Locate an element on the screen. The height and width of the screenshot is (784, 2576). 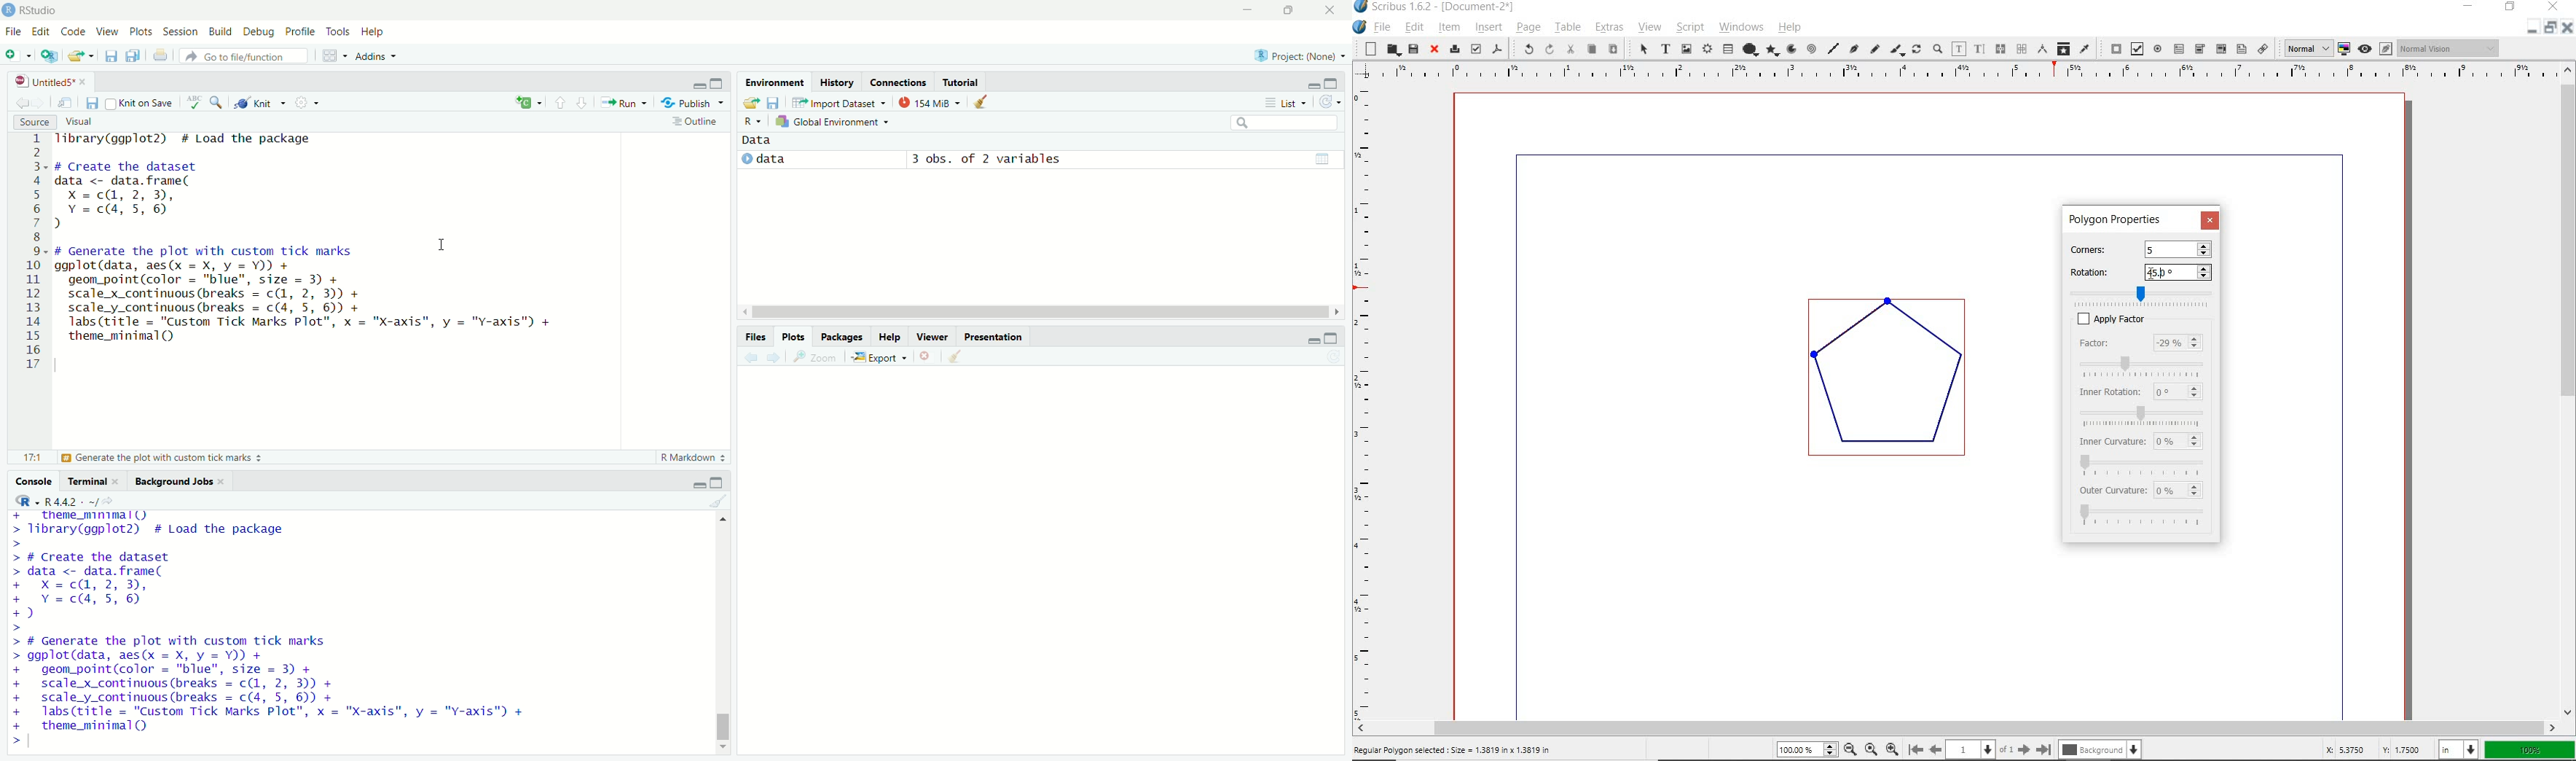
previous plot is located at coordinates (746, 357).